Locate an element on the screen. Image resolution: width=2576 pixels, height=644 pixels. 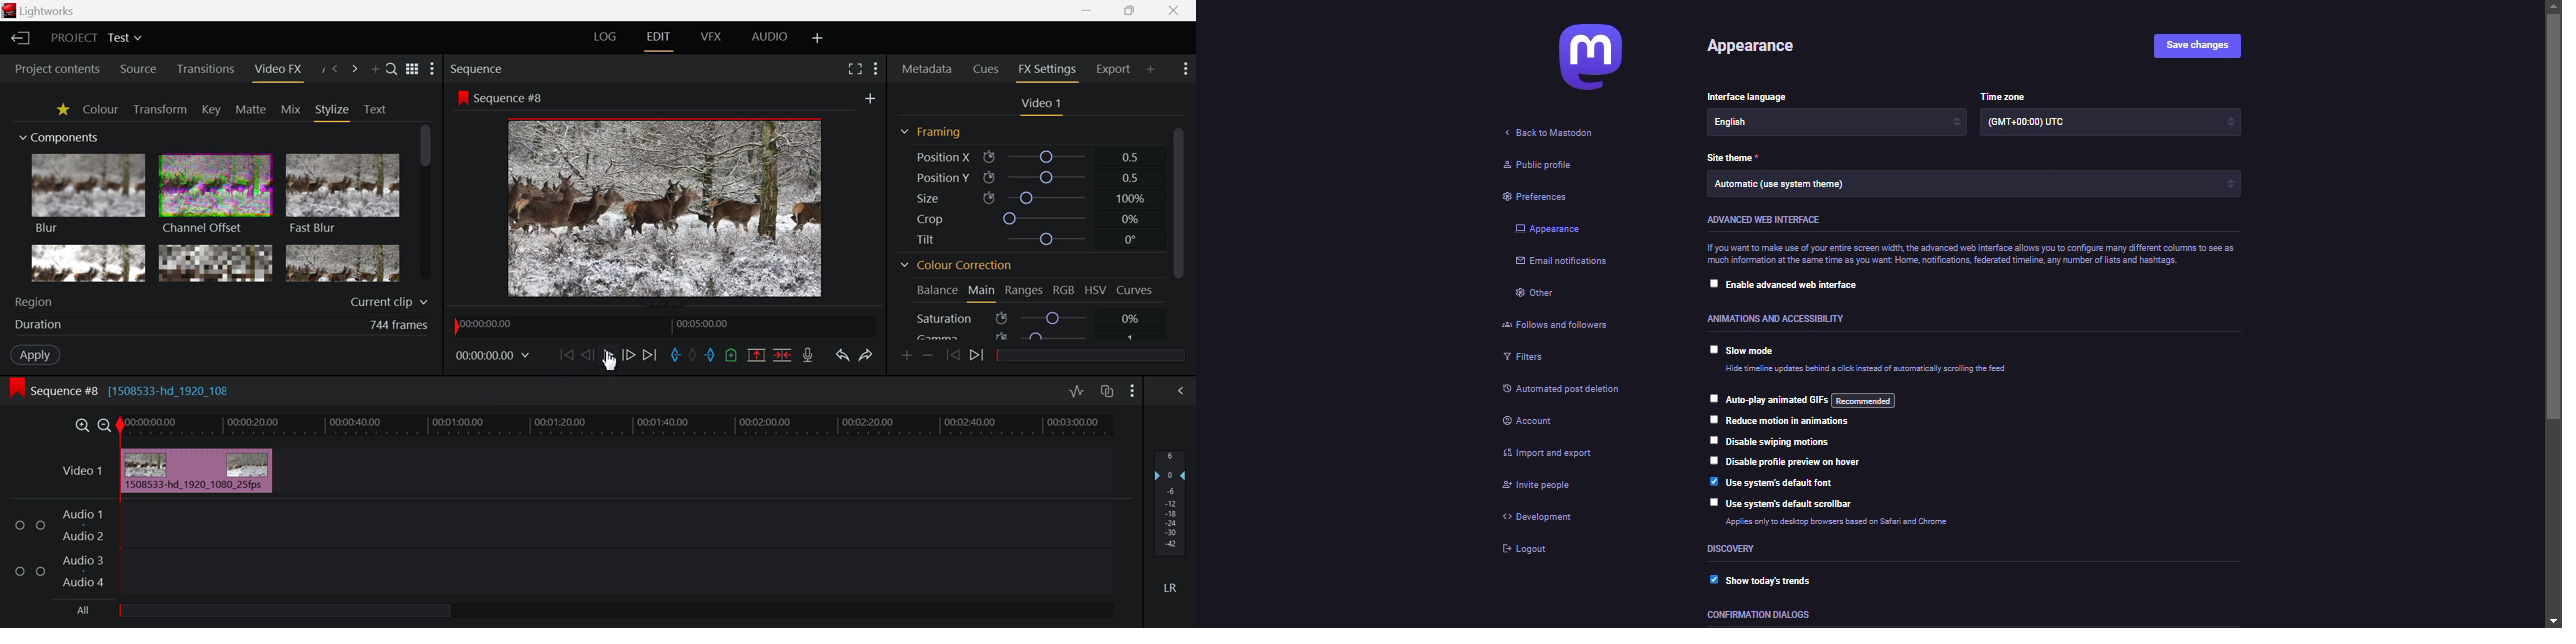
filters is located at coordinates (1525, 358).